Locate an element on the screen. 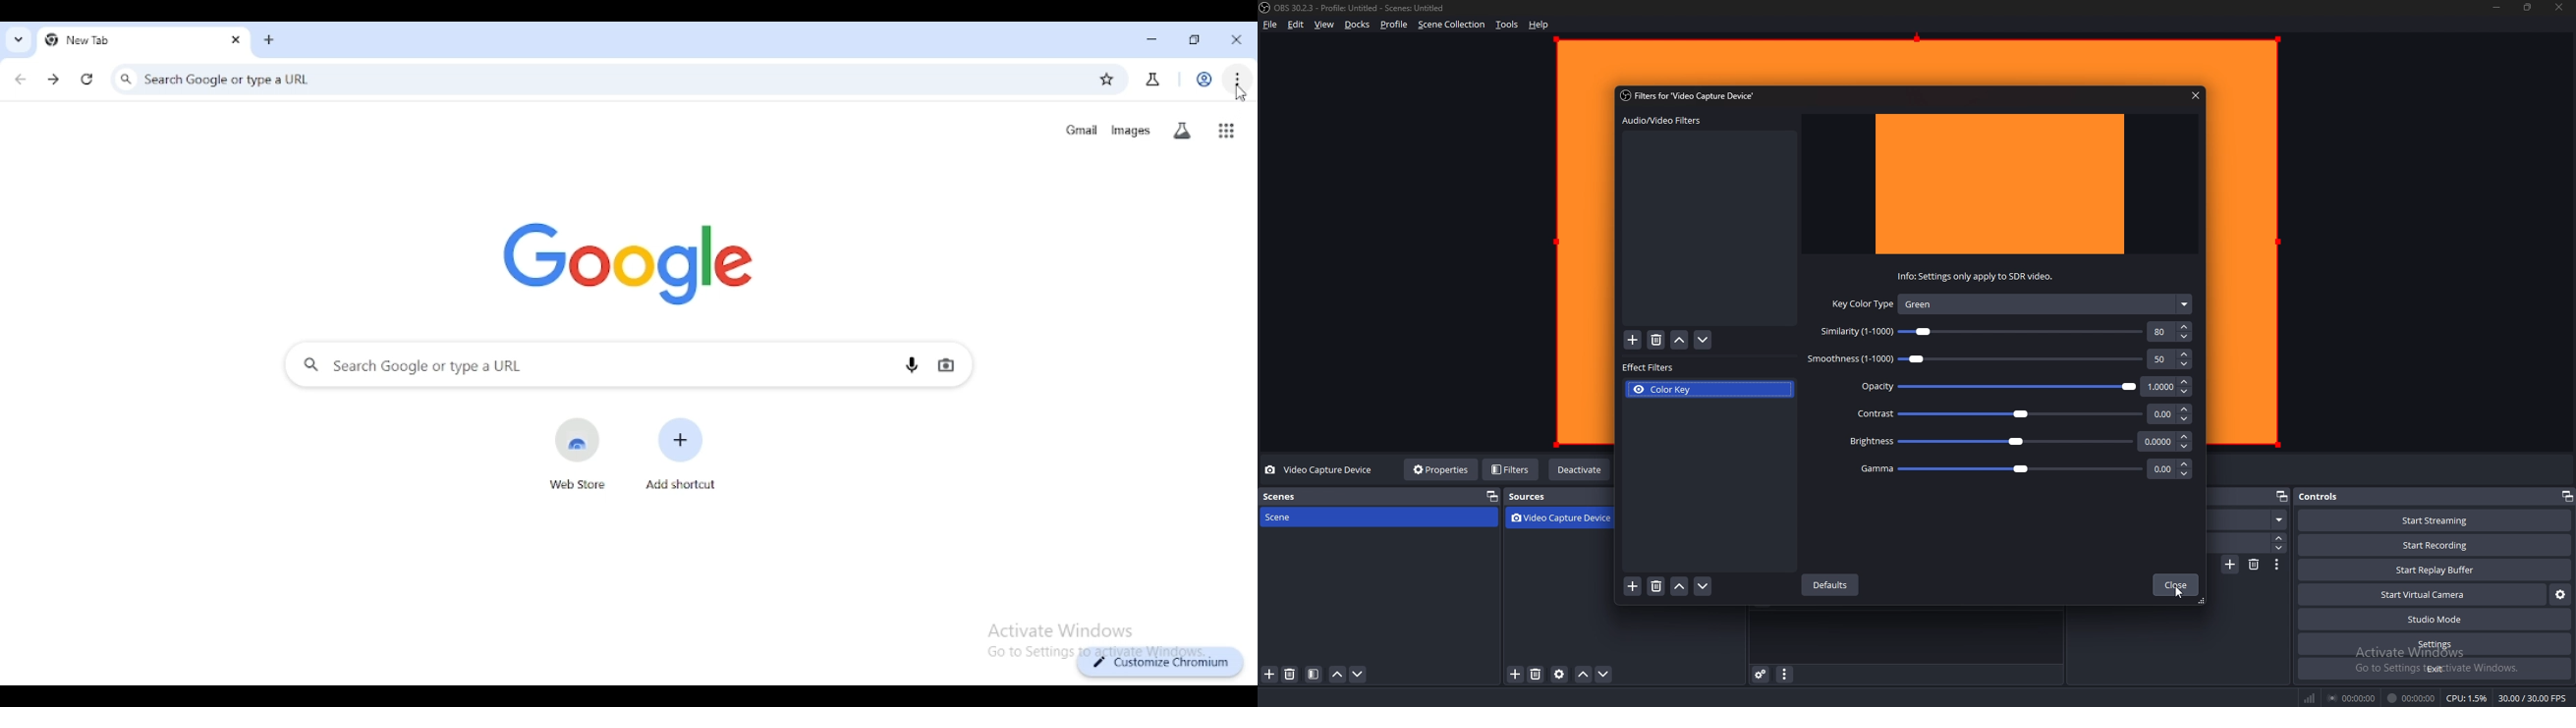 This screenshot has height=728, width=2576. edit is located at coordinates (1296, 24).